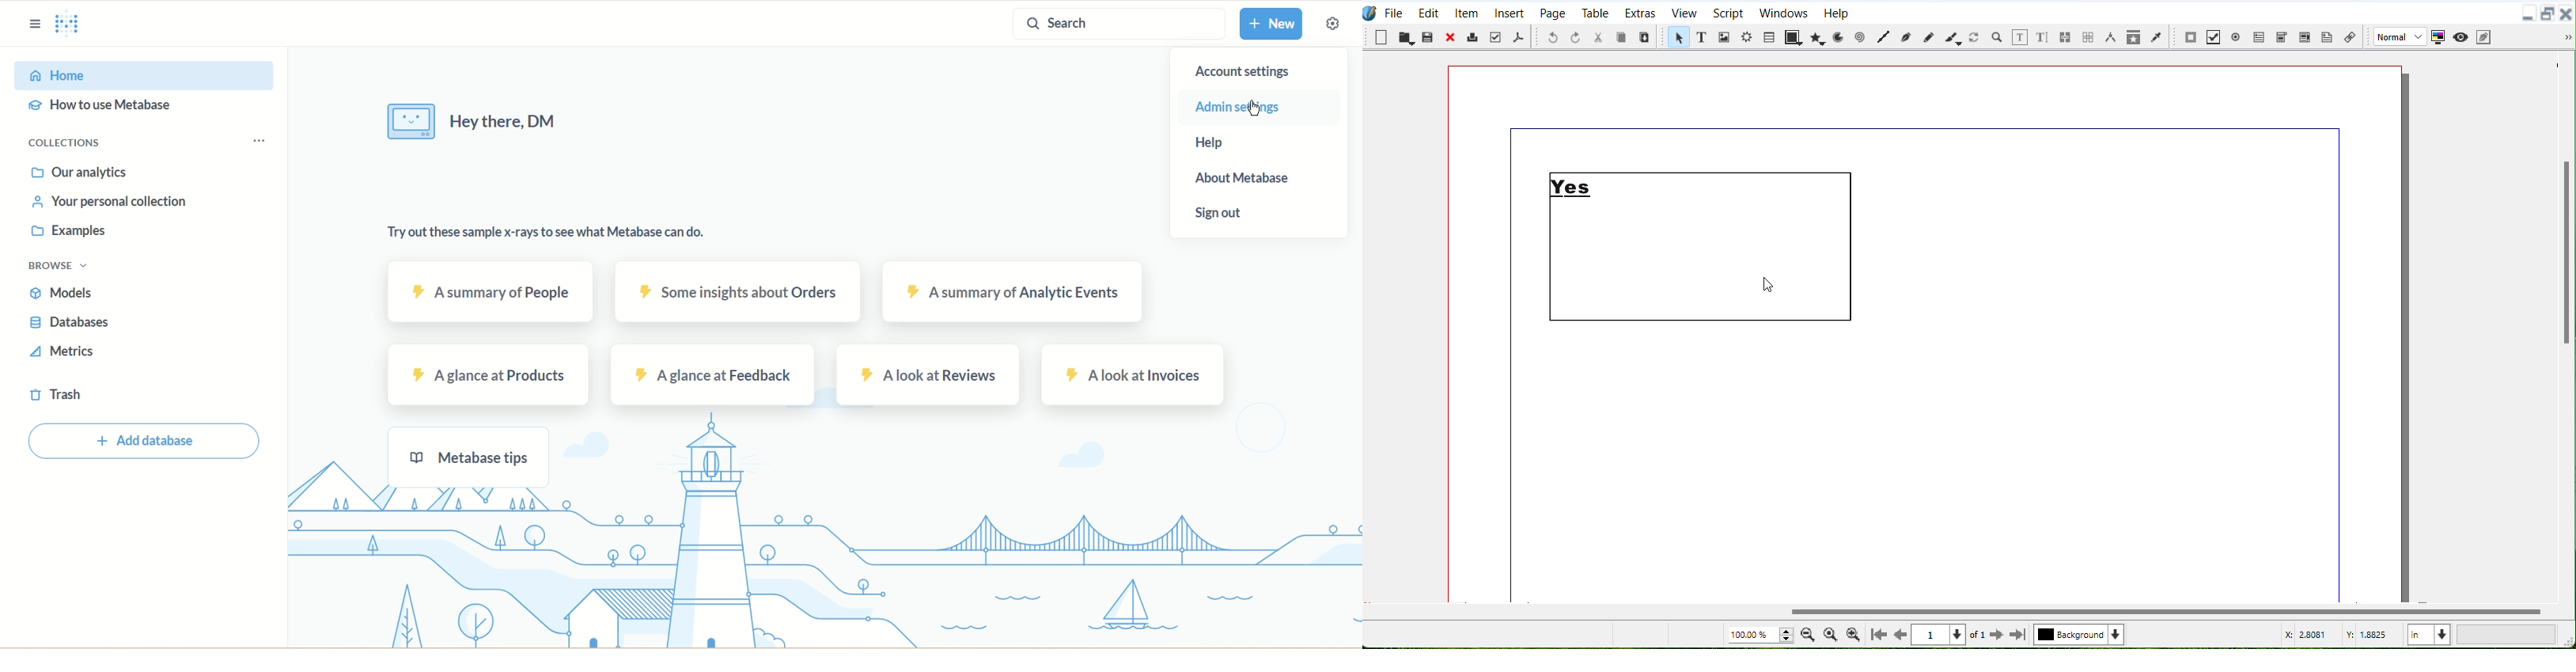 This screenshot has width=2576, height=672. I want to click on Render Frame, so click(1747, 39).